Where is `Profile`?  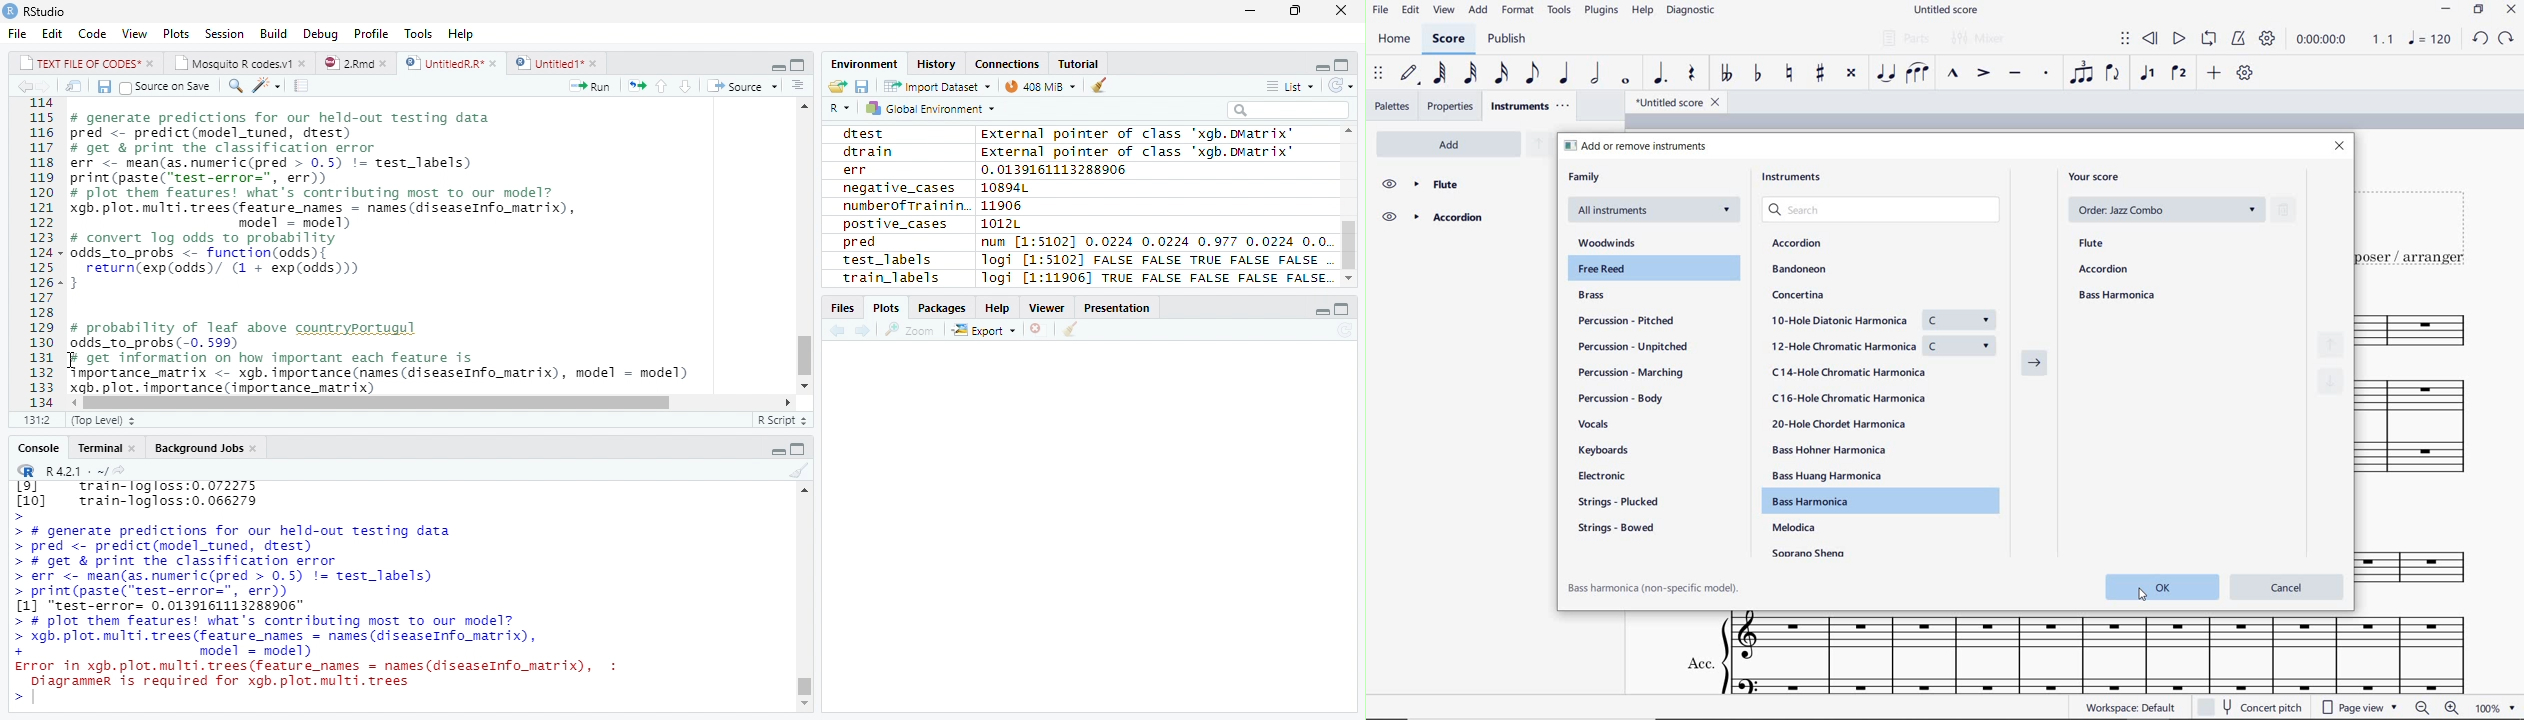 Profile is located at coordinates (372, 33).